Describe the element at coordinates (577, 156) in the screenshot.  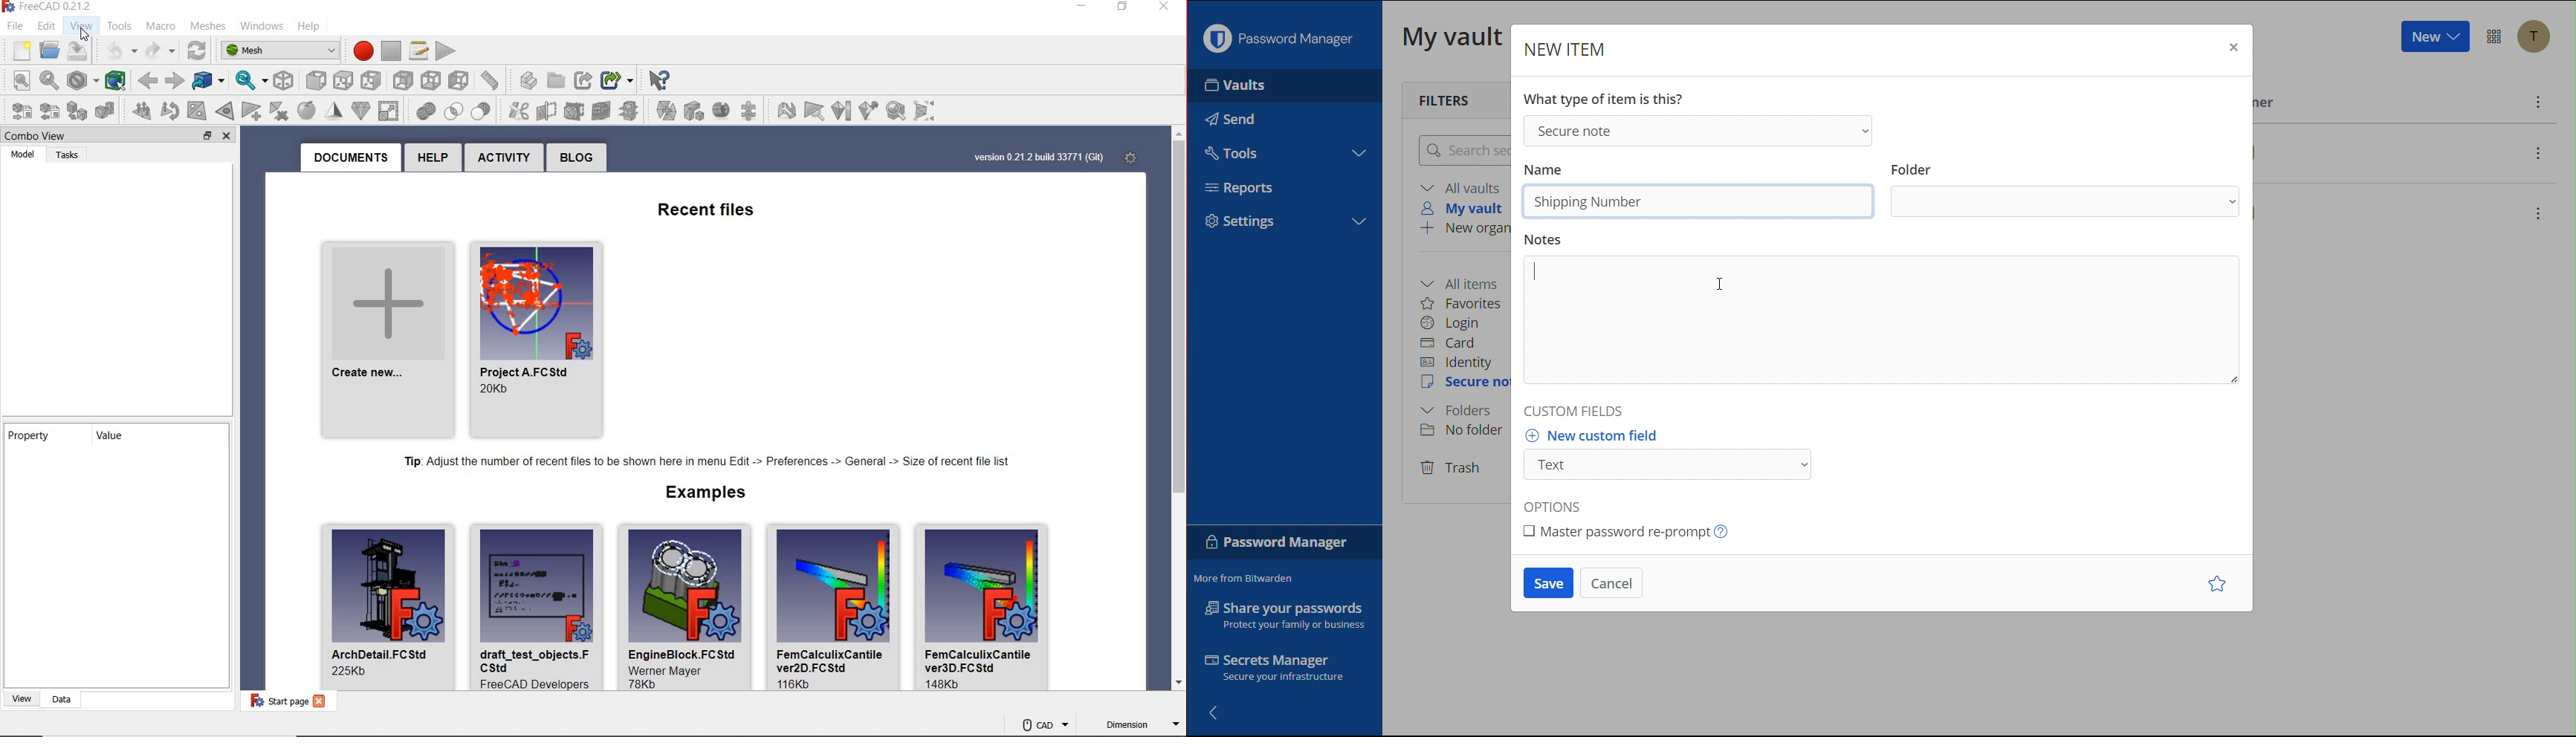
I see `blog` at that location.